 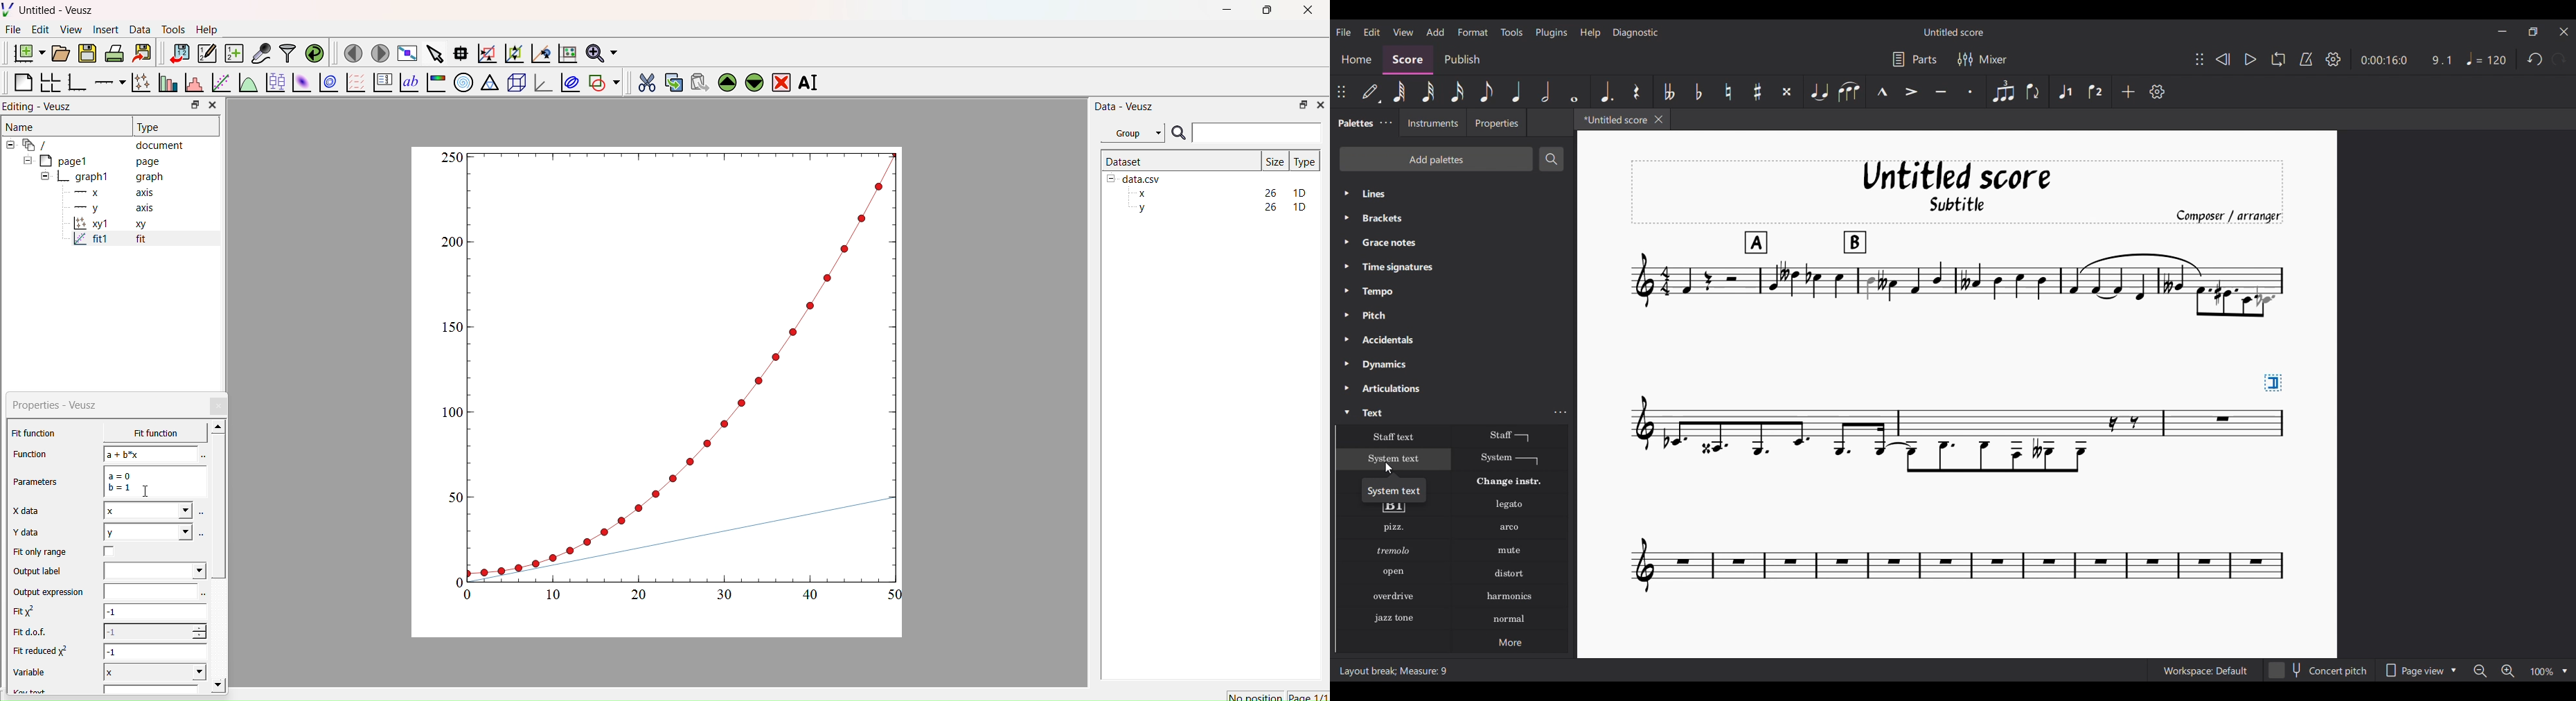 What do you see at coordinates (1397, 670) in the screenshot?
I see `Layout break; Measure: 9` at bounding box center [1397, 670].